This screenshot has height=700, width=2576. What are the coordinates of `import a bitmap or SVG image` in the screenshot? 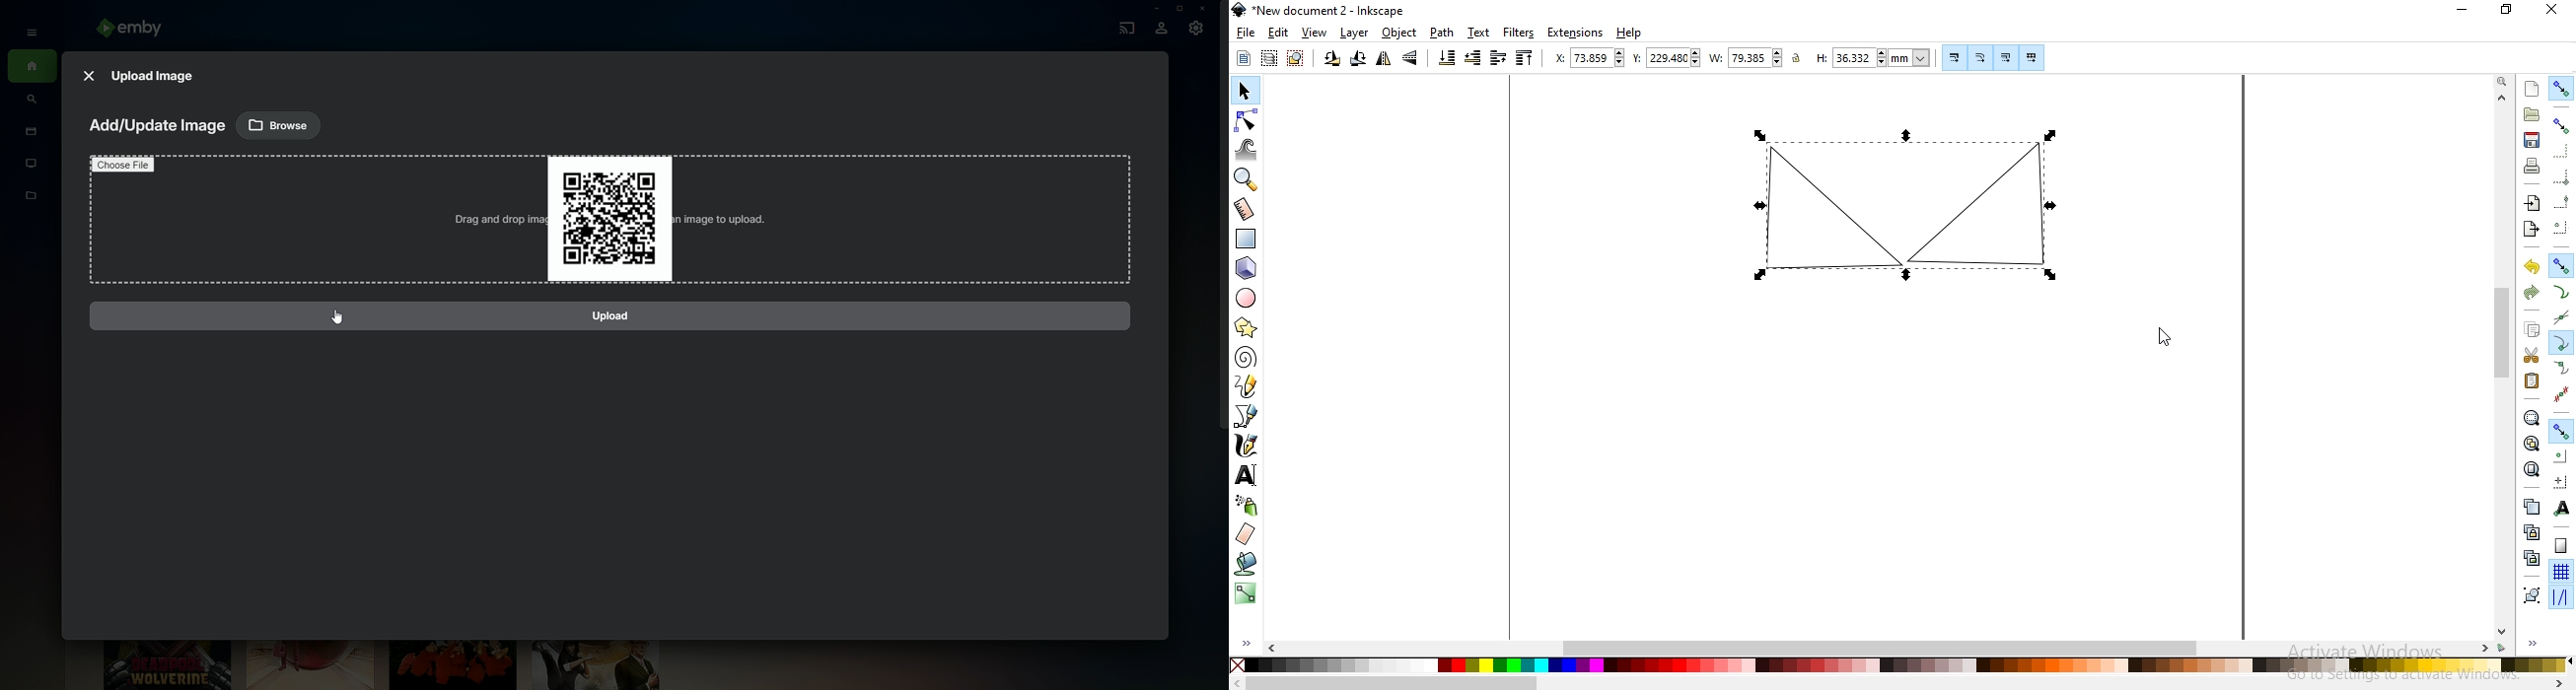 It's located at (2535, 205).